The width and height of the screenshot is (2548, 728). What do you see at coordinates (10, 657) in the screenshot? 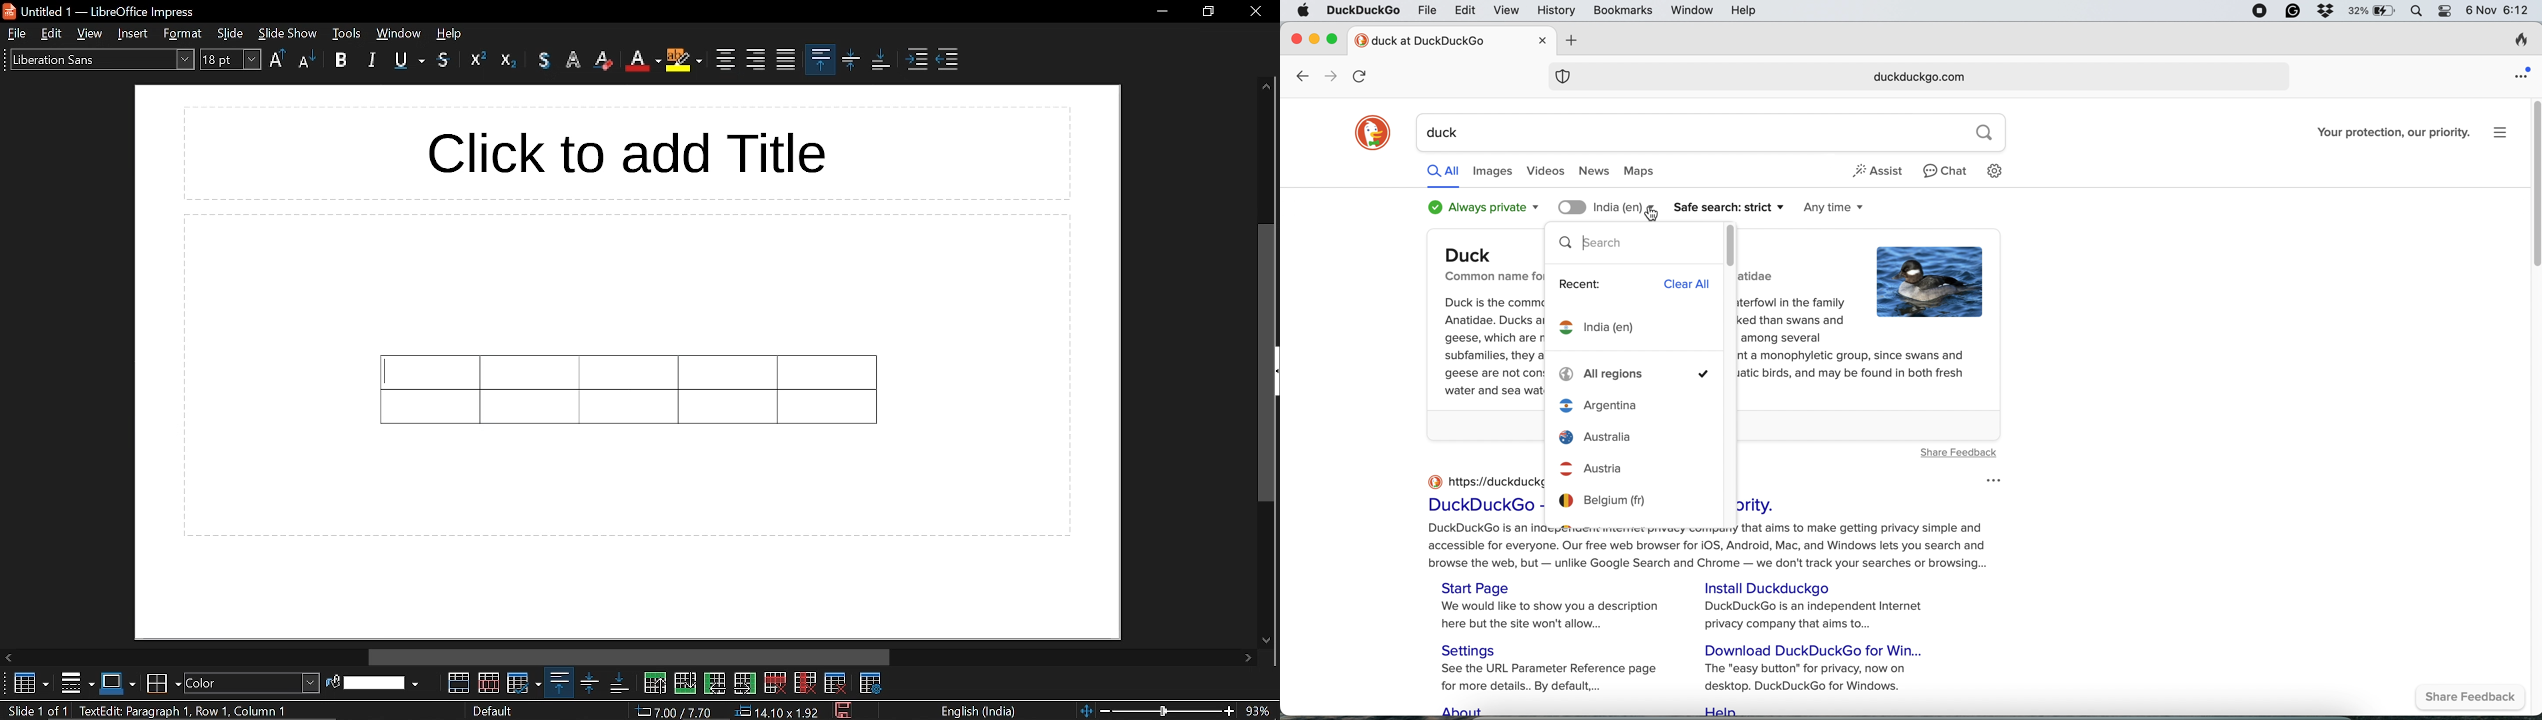
I see `Move left` at bounding box center [10, 657].